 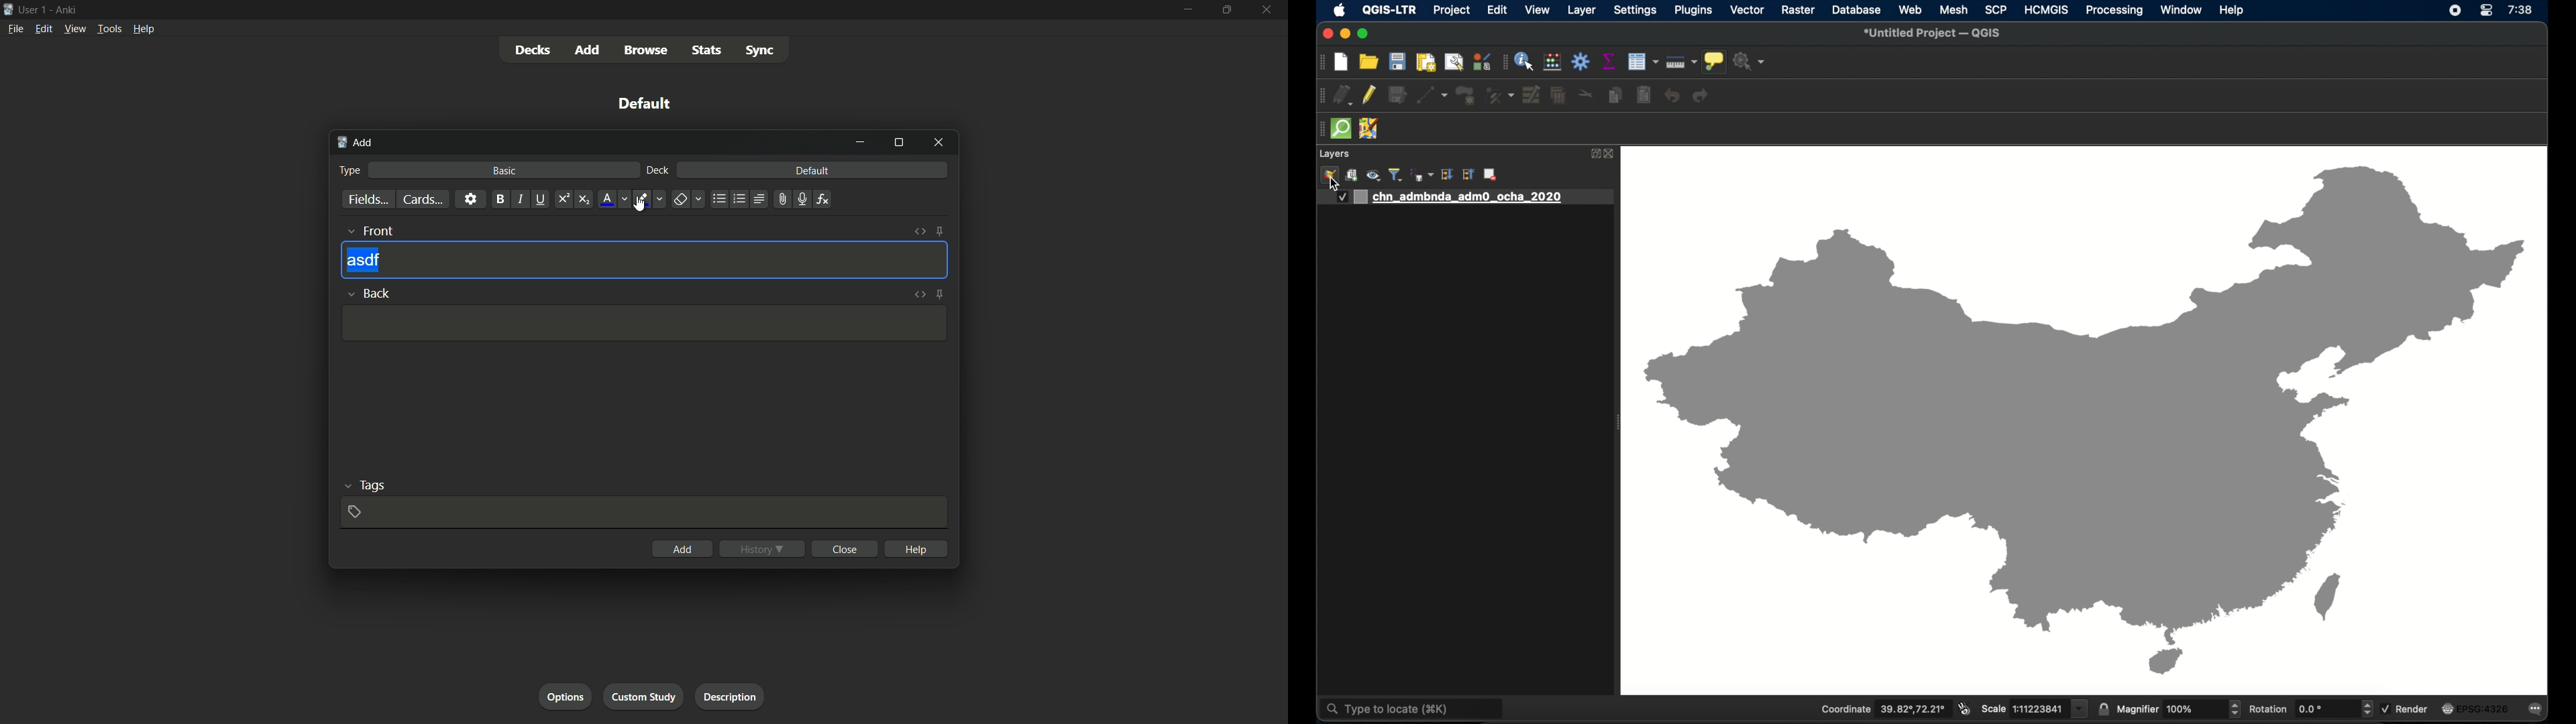 I want to click on plugins, so click(x=1695, y=10).